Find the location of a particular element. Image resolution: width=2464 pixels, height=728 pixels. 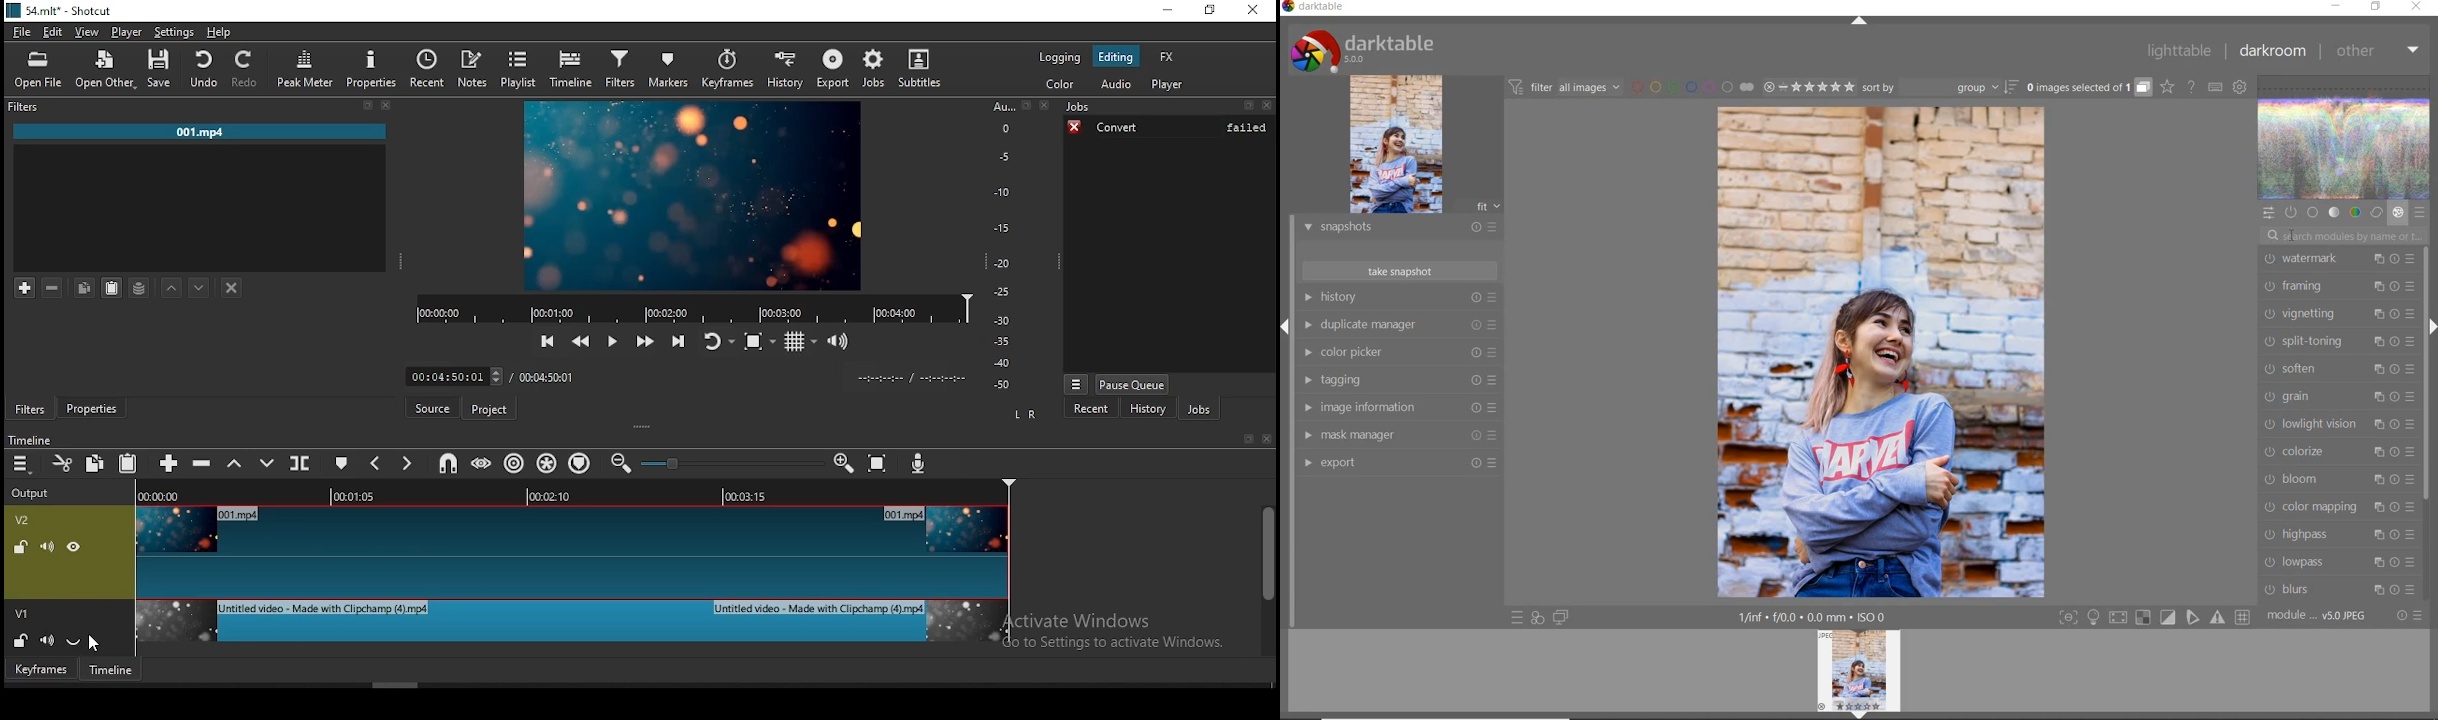

enable online help is located at coordinates (2192, 86).